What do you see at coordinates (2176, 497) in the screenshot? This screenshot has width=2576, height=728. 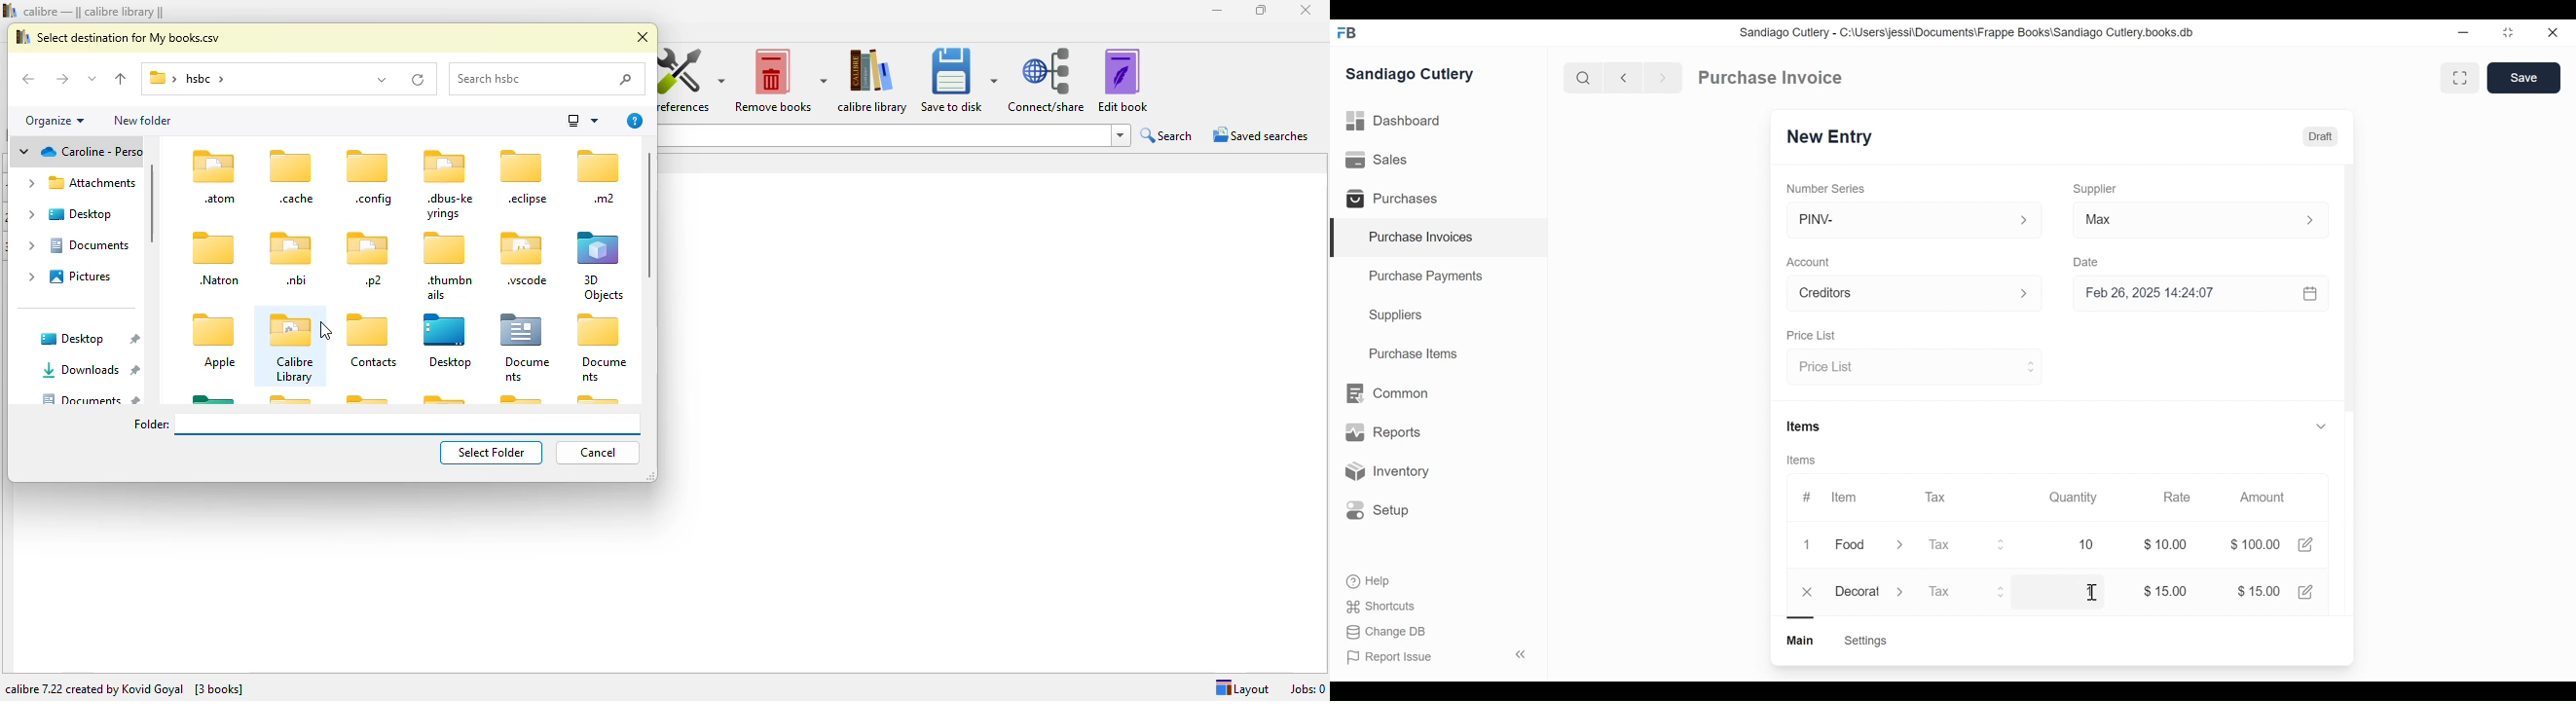 I see `Rate` at bounding box center [2176, 497].